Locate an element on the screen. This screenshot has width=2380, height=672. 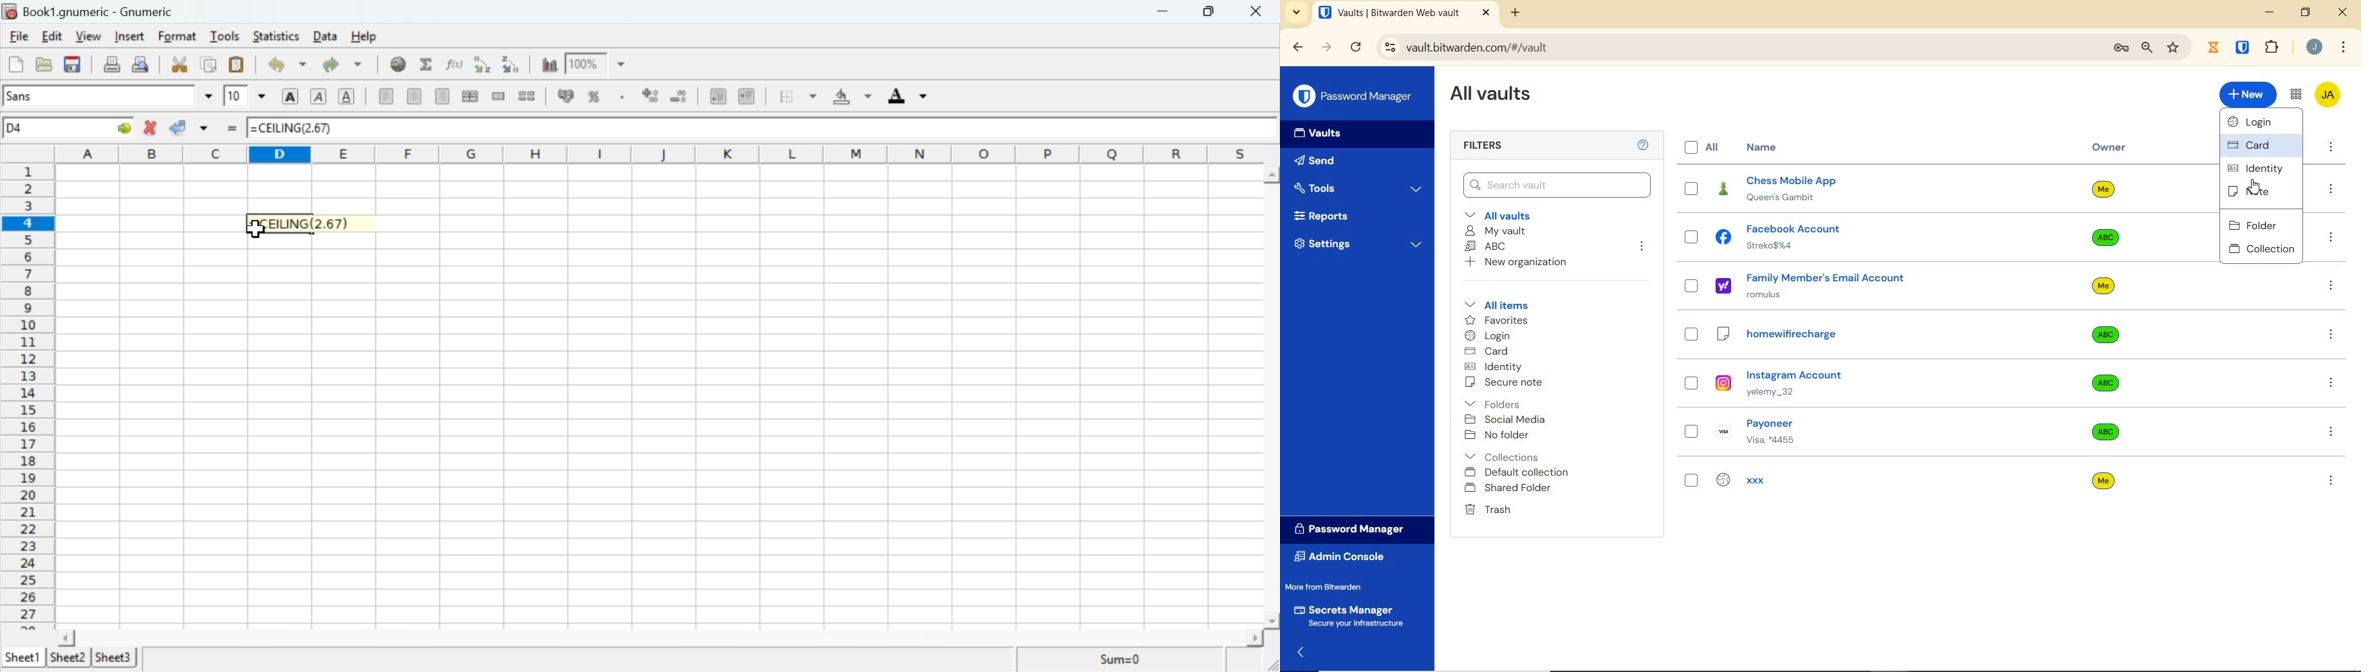
All is located at coordinates (1704, 147).